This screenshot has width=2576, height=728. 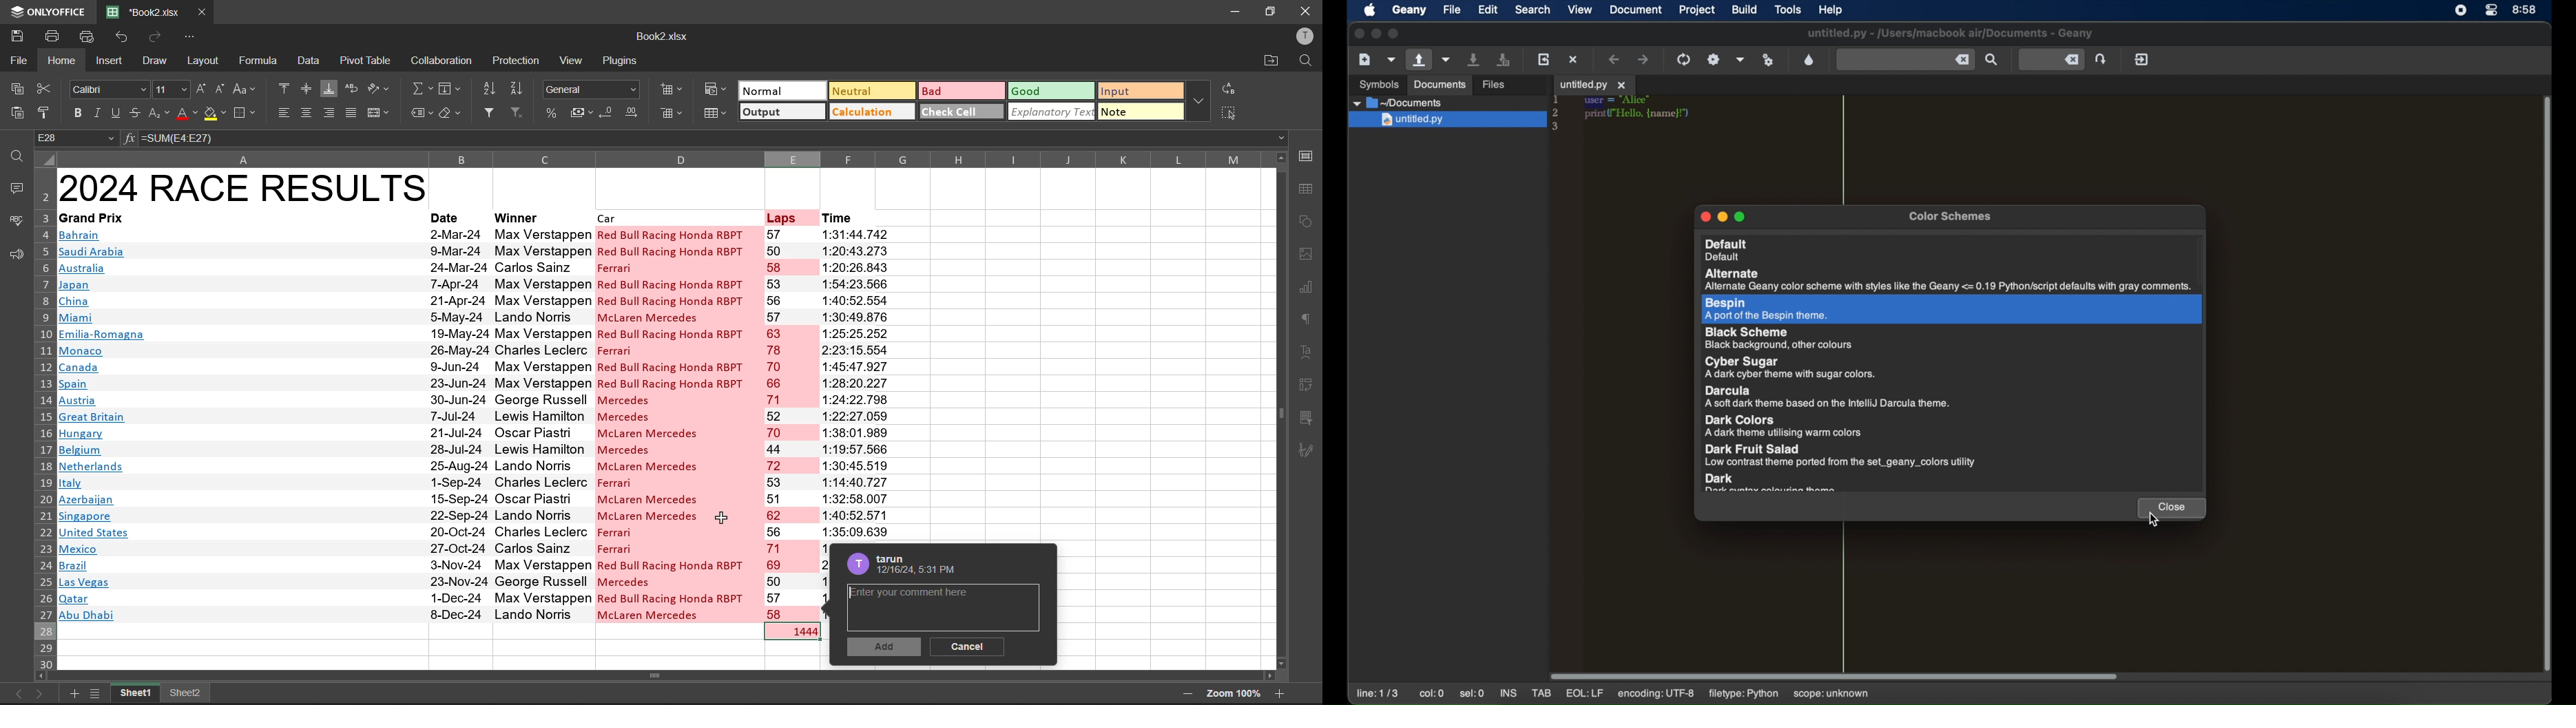 I want to click on comment box, so click(x=939, y=607).